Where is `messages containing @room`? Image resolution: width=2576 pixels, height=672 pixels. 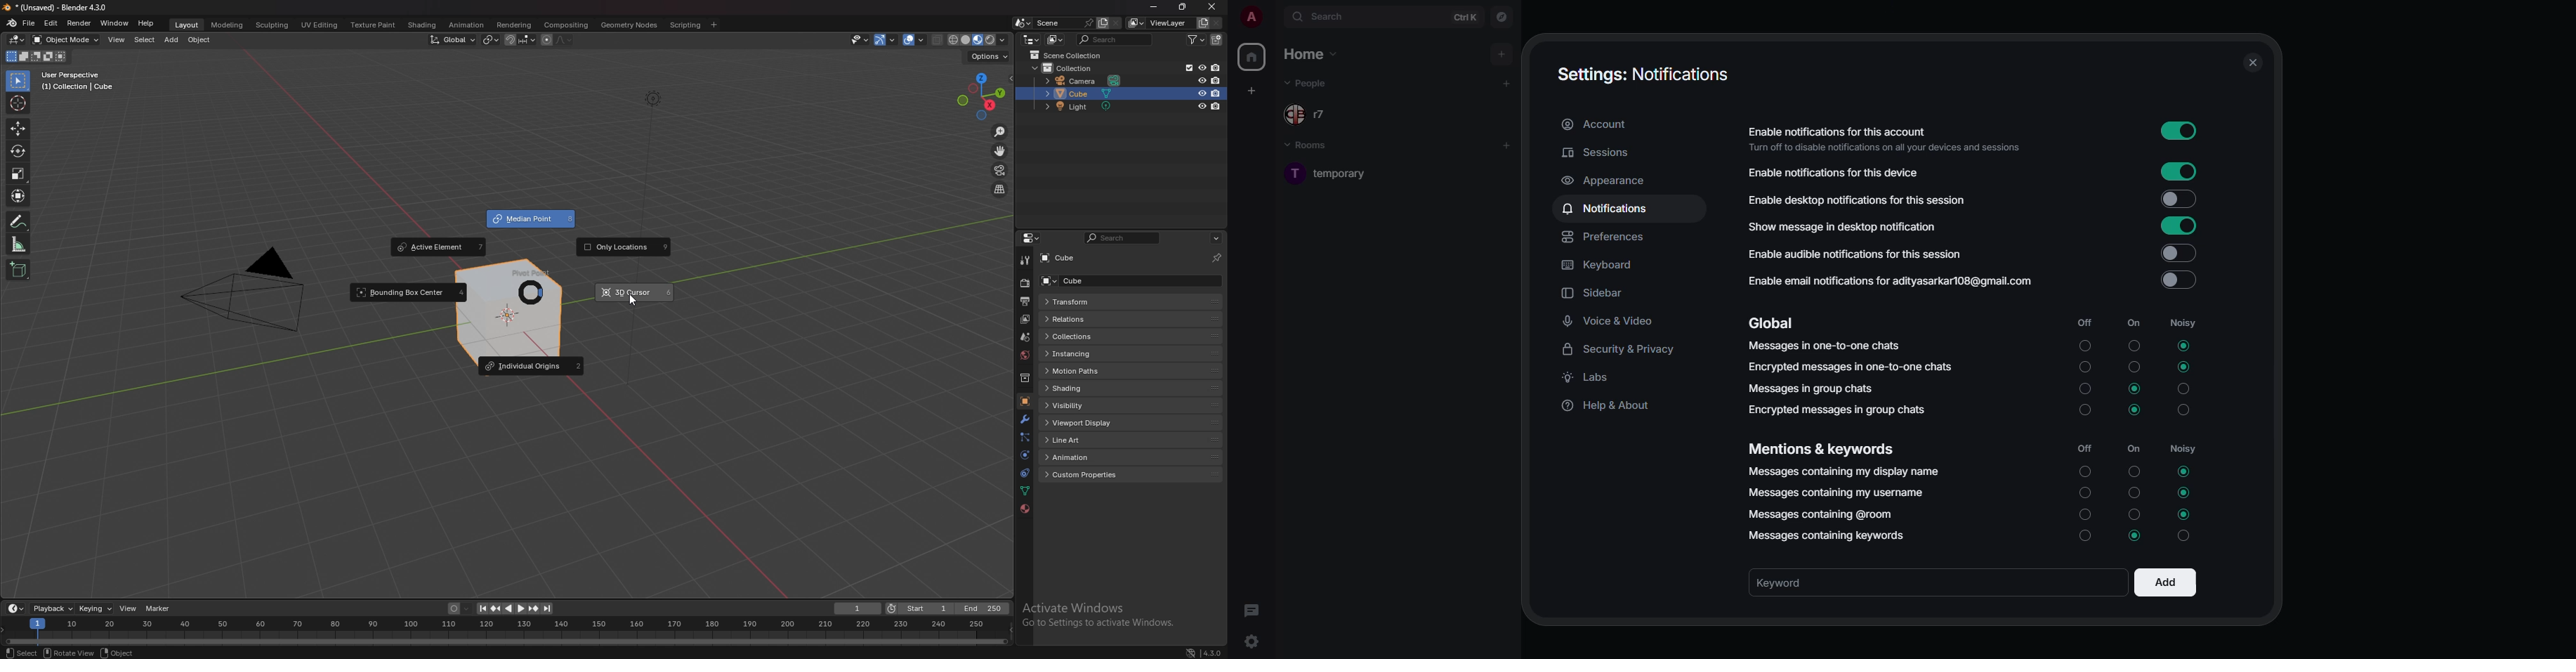 messages containing @room is located at coordinates (1819, 514).